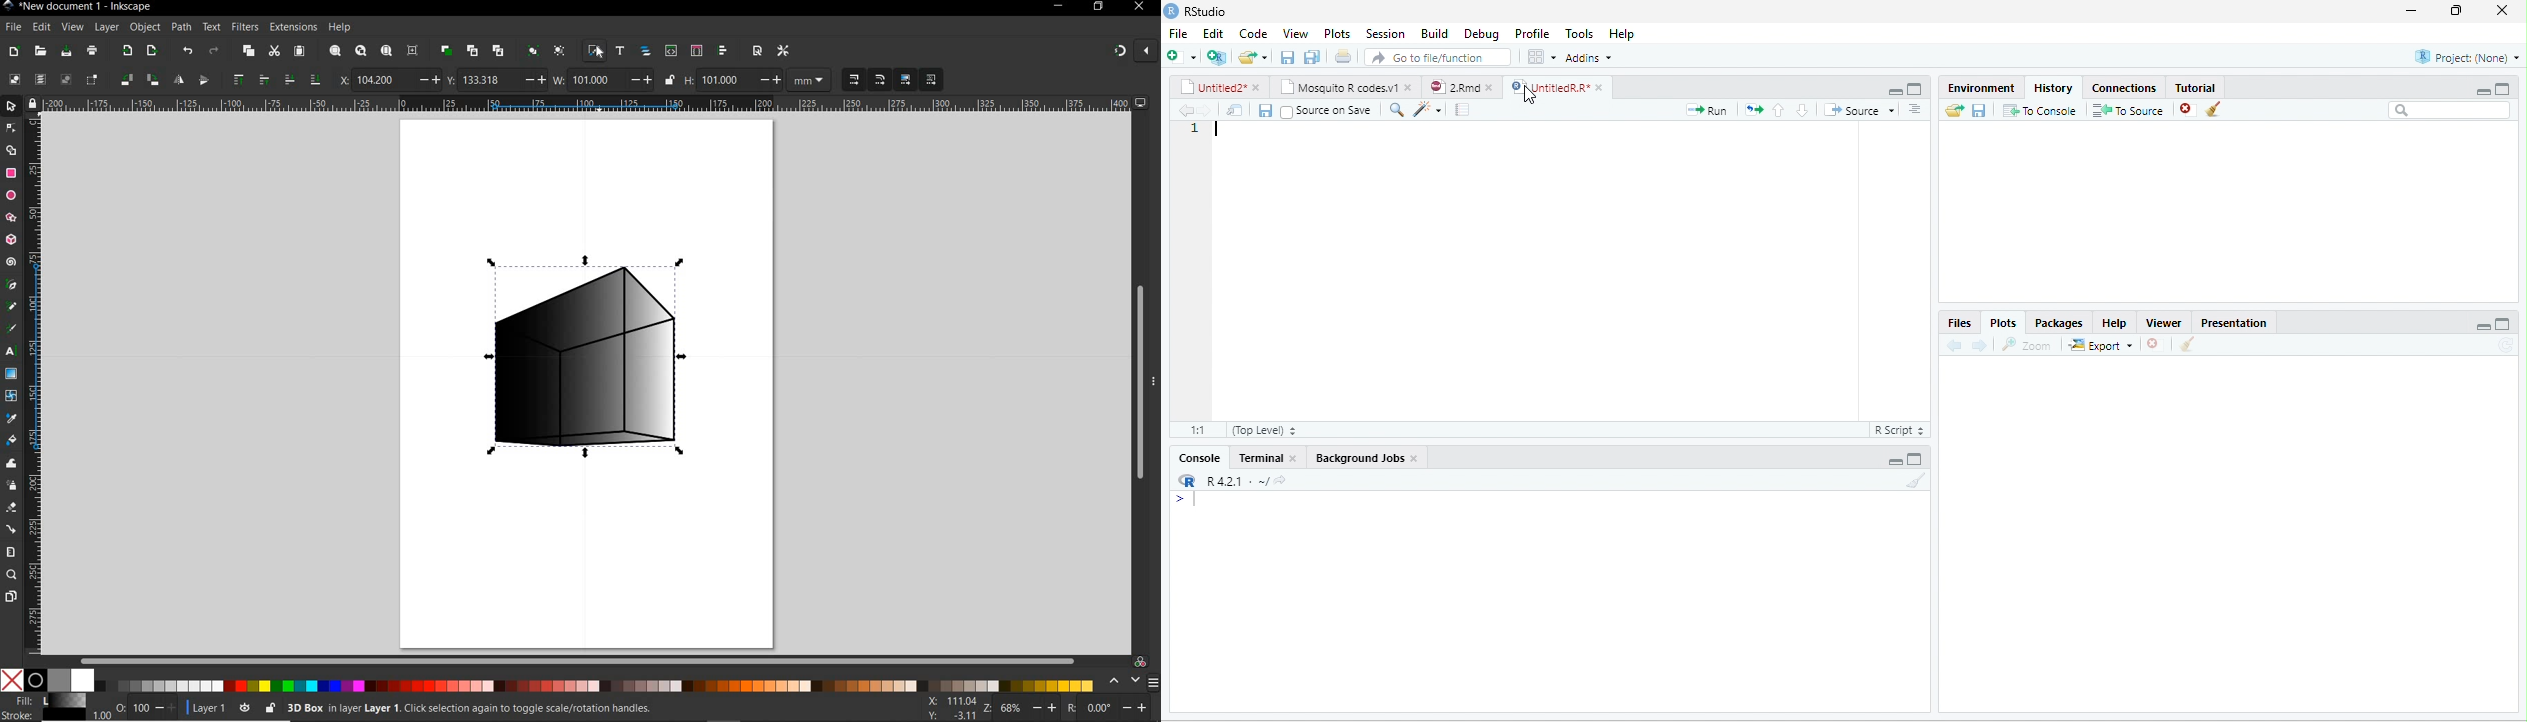 The image size is (2548, 728). What do you see at coordinates (1279, 432) in the screenshot?
I see `top level` at bounding box center [1279, 432].